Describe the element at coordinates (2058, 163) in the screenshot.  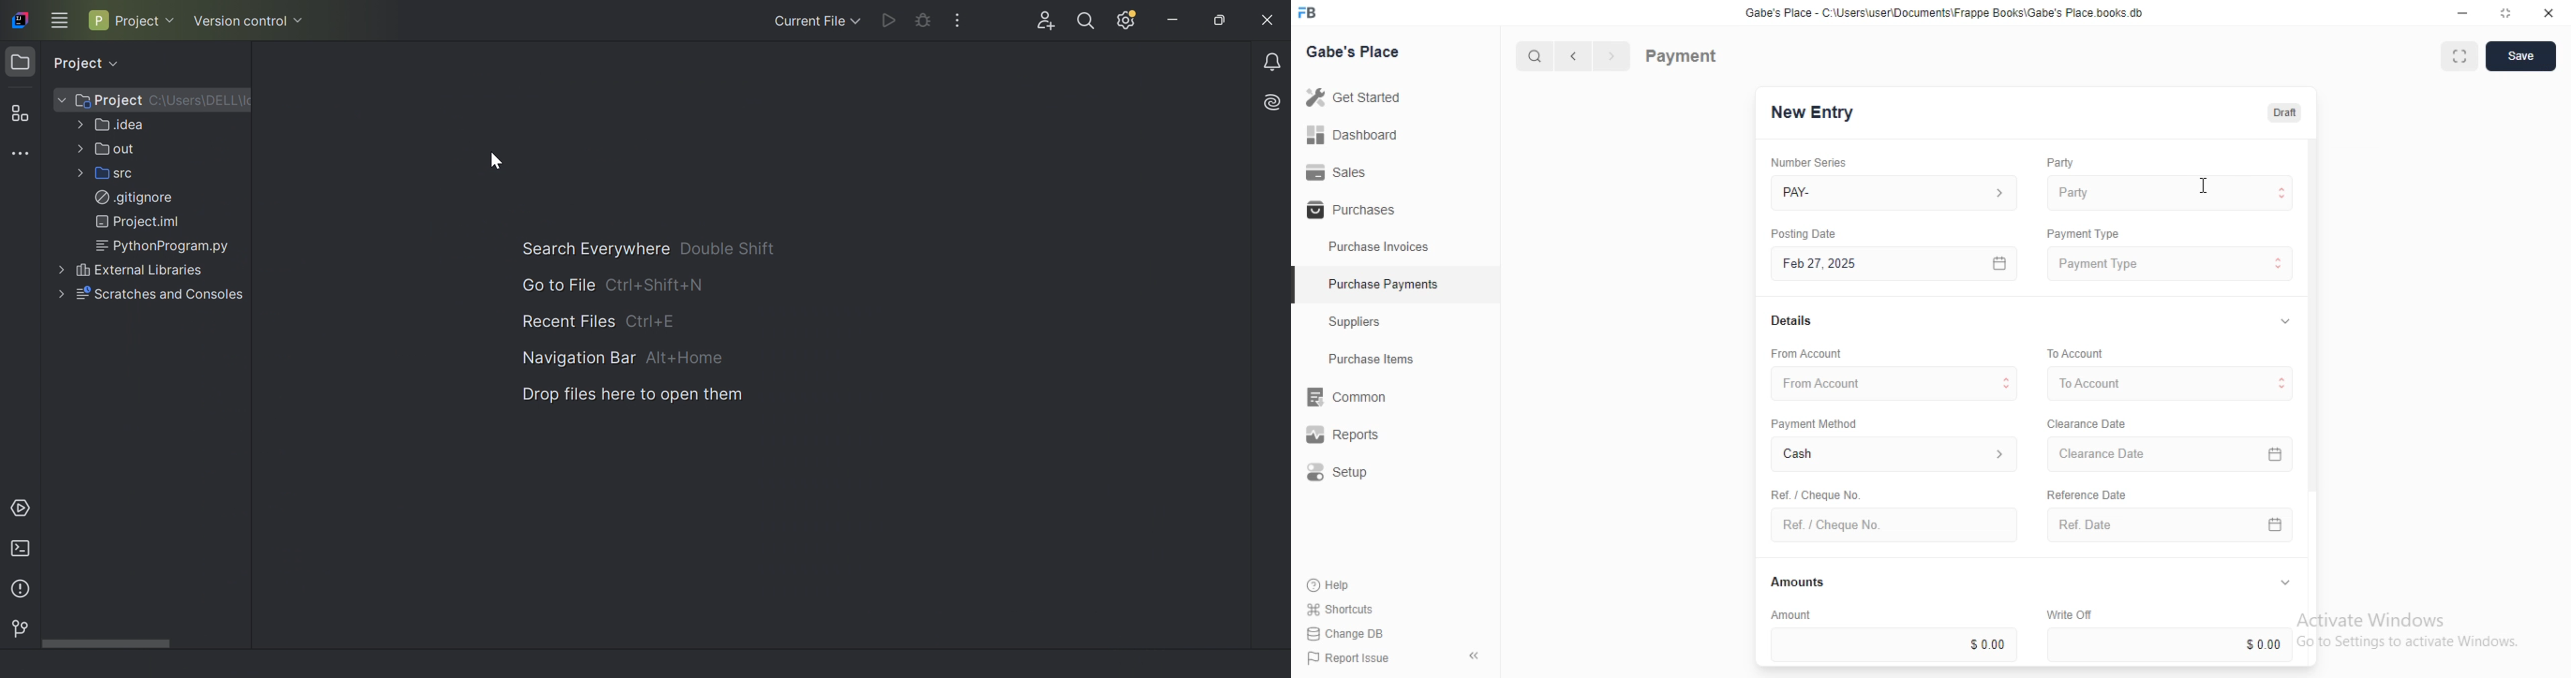
I see `Party` at that location.